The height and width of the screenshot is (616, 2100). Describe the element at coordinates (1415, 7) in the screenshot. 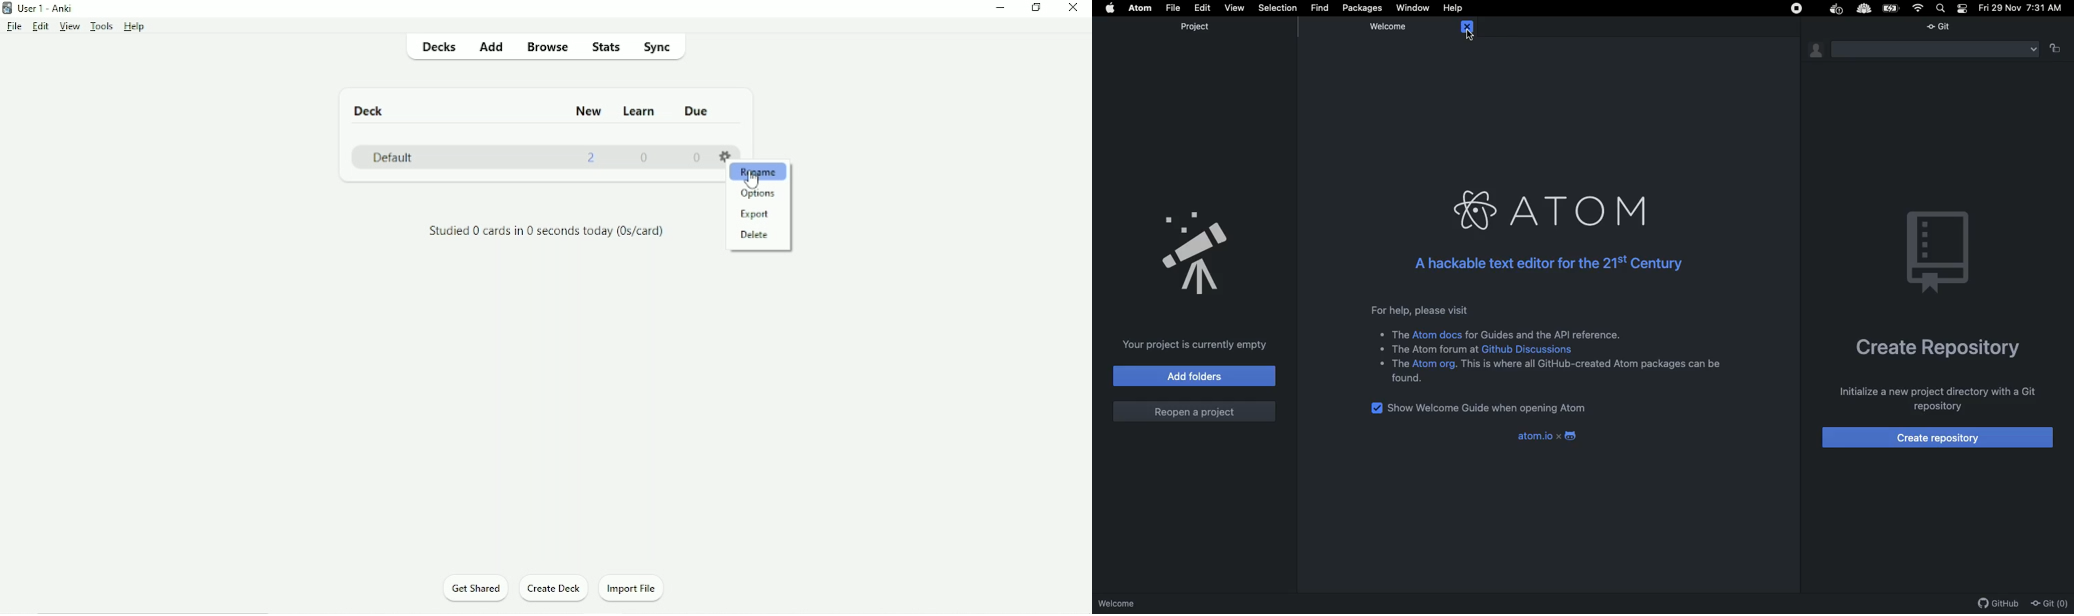

I see `Window` at that location.